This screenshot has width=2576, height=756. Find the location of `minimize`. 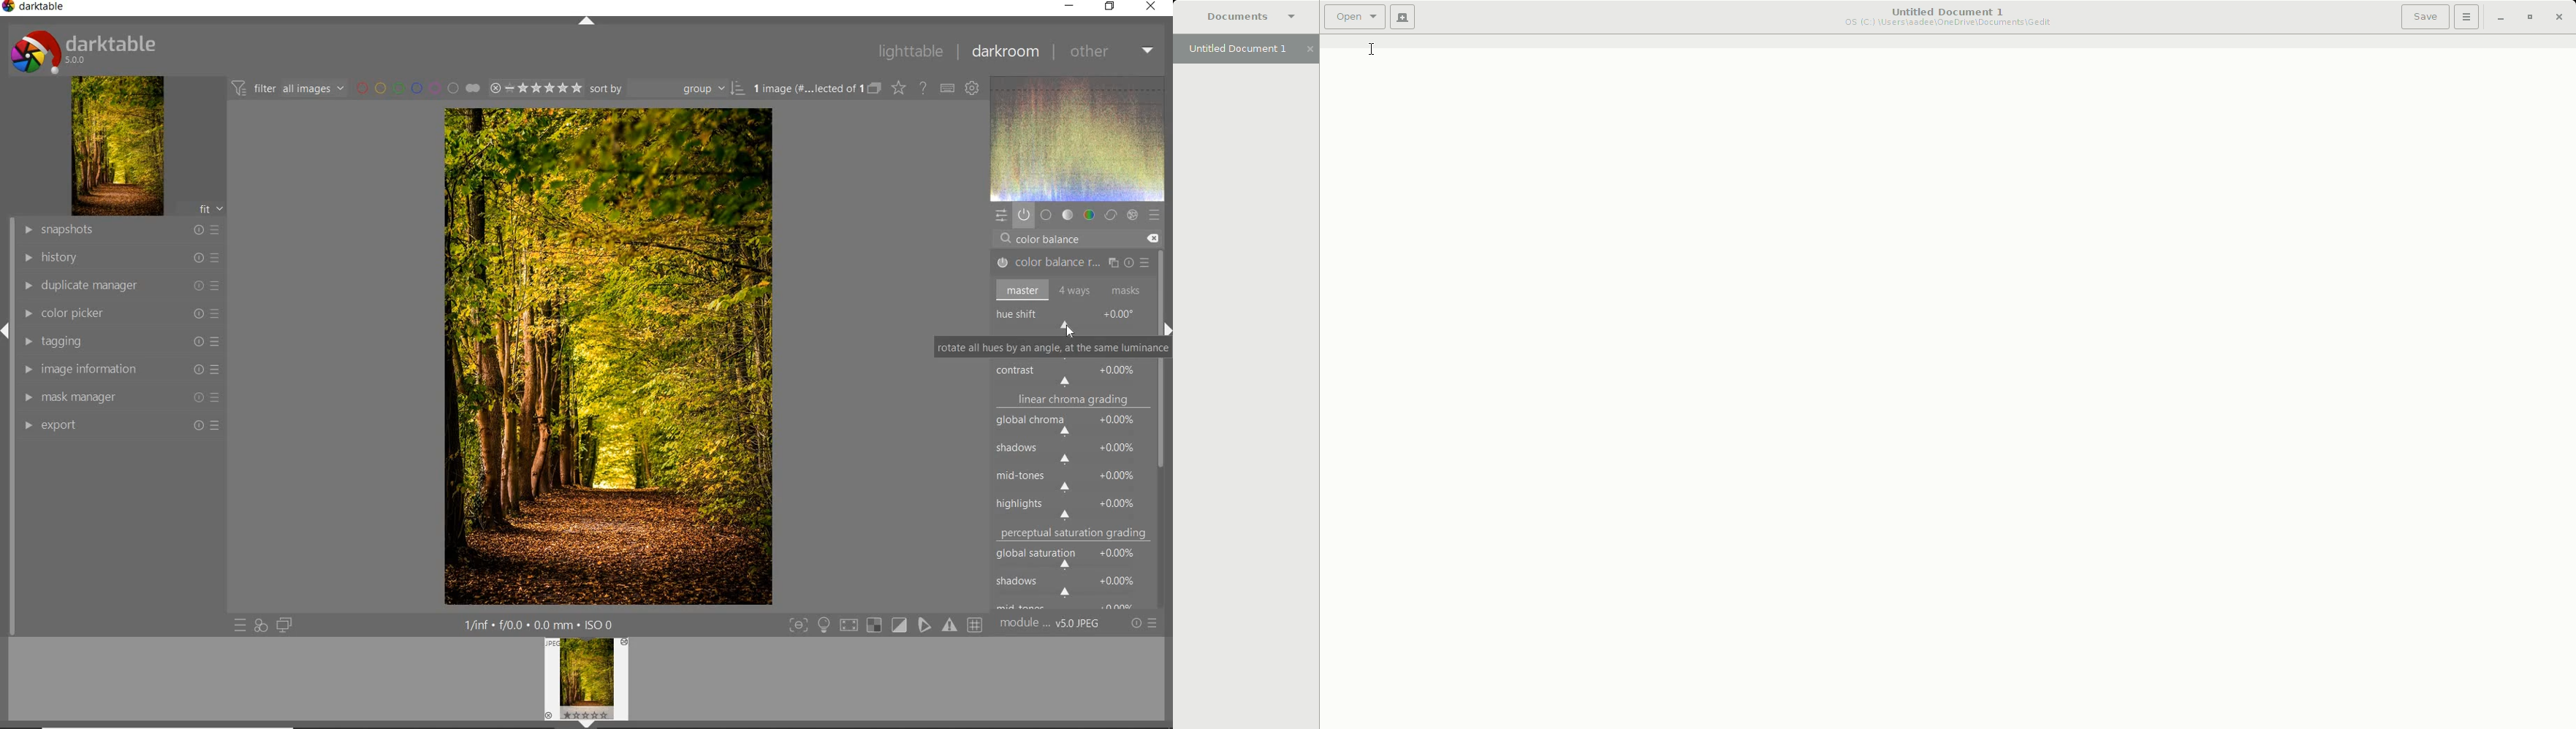

minimize is located at coordinates (1071, 5).